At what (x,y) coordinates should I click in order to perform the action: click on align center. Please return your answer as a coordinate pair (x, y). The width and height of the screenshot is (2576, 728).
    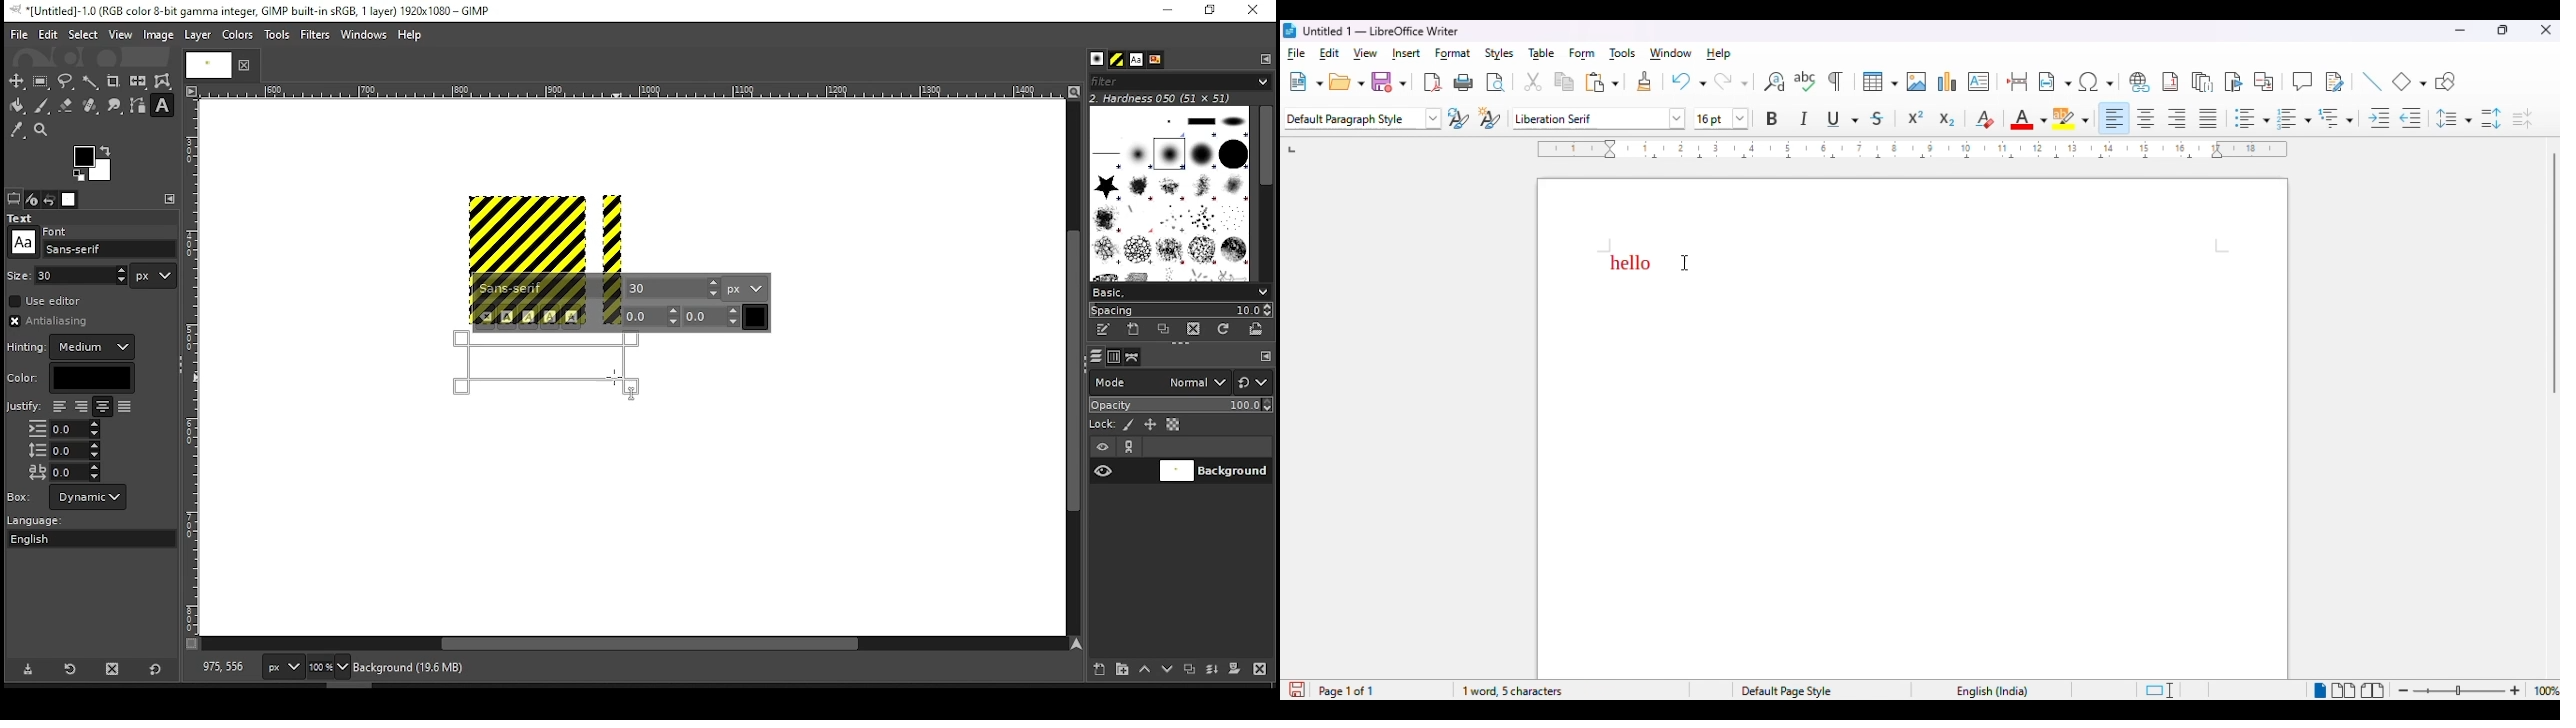
    Looking at the image, I should click on (2146, 119).